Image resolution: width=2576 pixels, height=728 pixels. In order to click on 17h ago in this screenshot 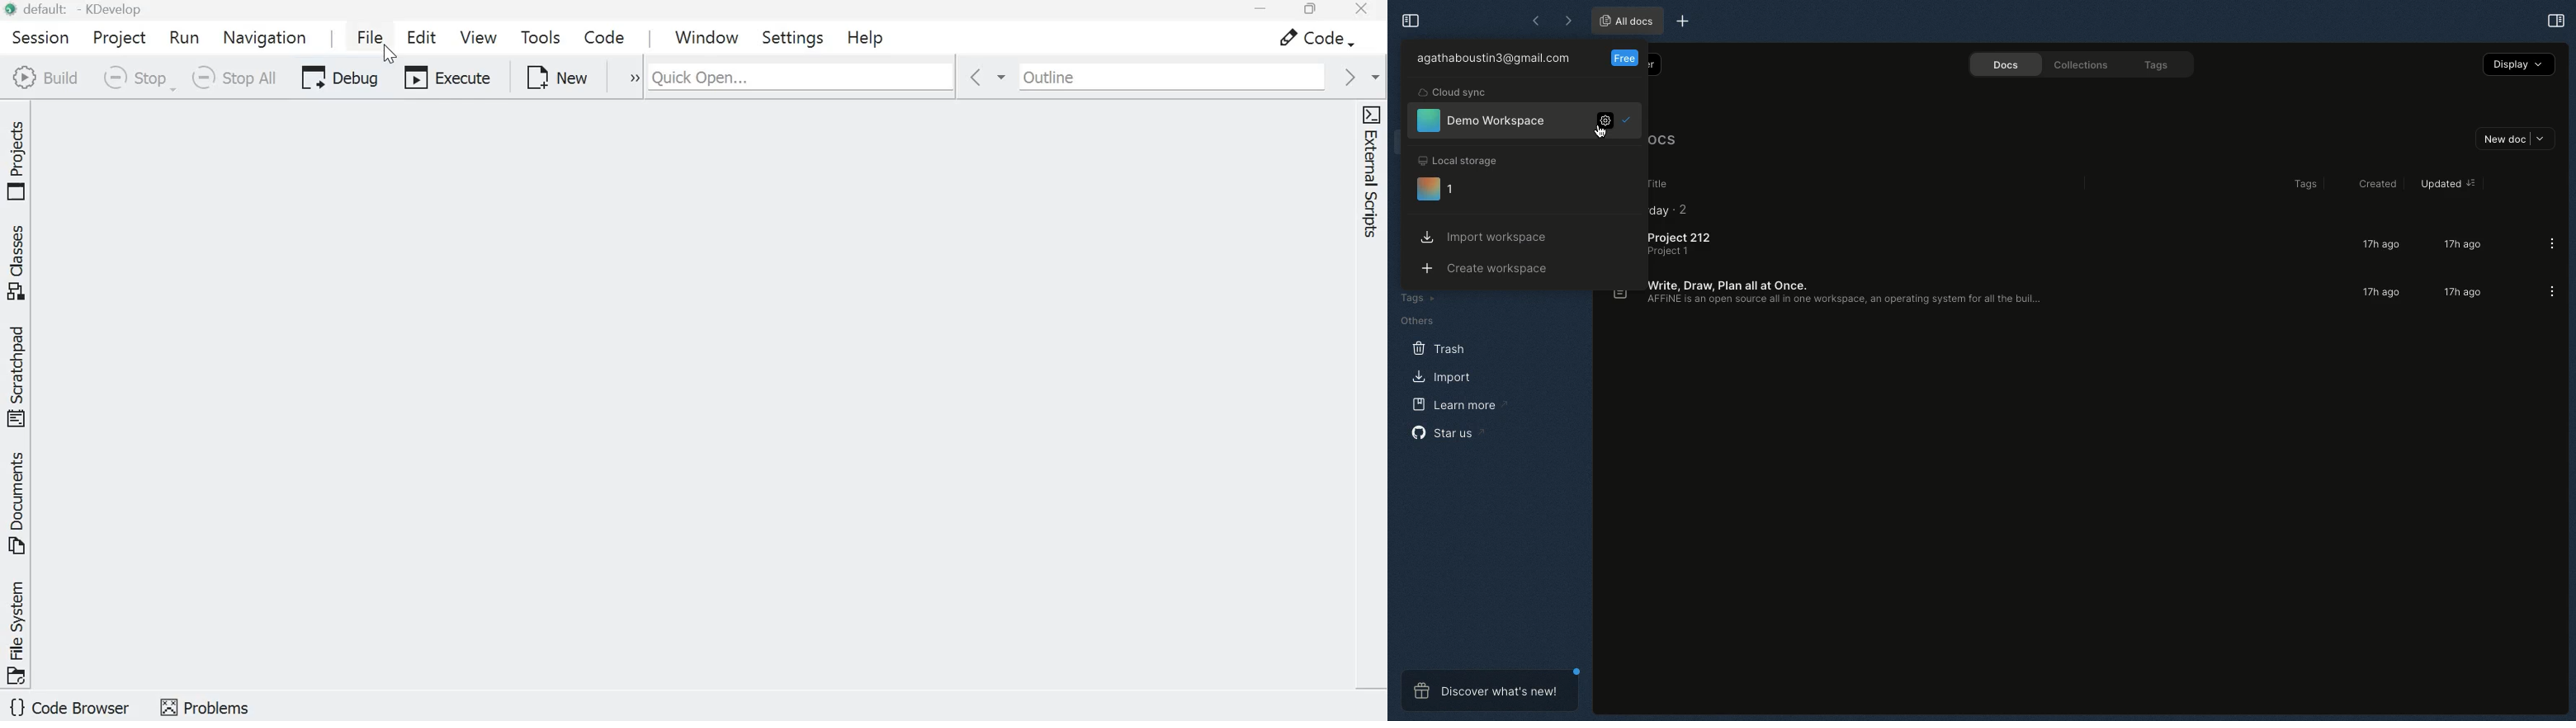, I will do `click(2460, 293)`.